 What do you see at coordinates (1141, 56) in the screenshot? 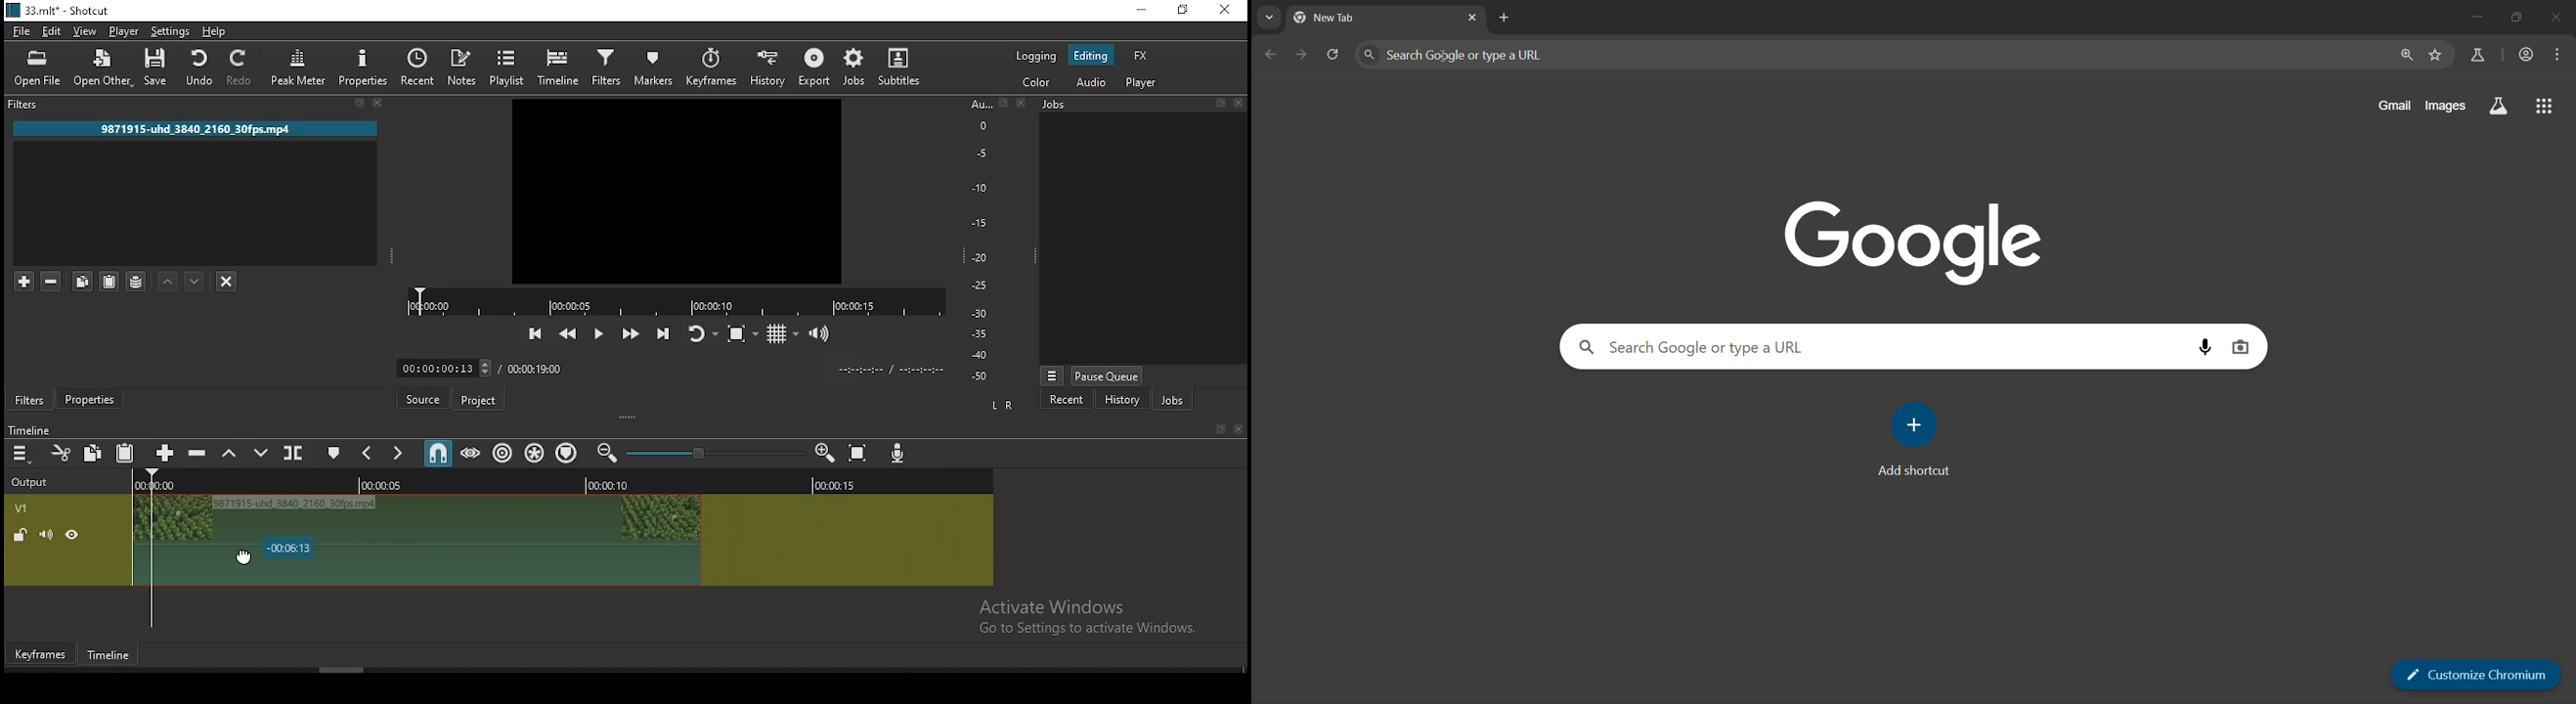
I see `fx` at bounding box center [1141, 56].